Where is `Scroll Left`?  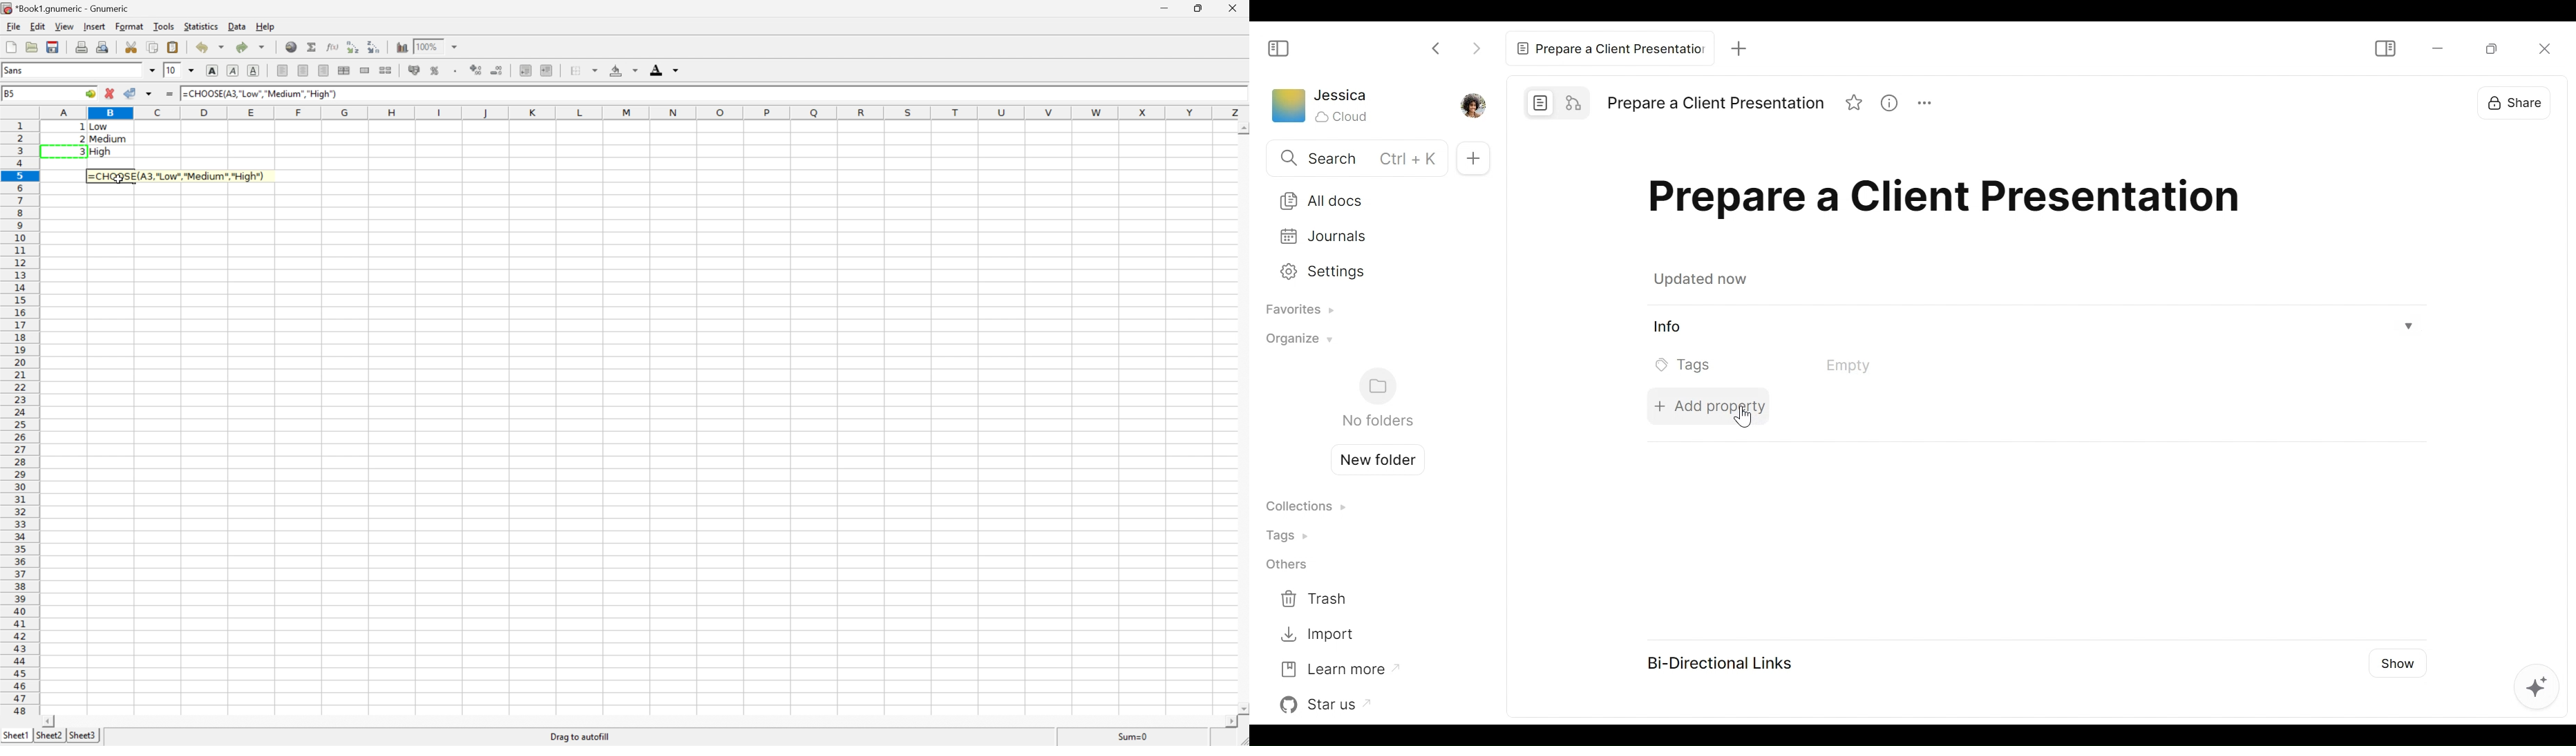
Scroll Left is located at coordinates (51, 720).